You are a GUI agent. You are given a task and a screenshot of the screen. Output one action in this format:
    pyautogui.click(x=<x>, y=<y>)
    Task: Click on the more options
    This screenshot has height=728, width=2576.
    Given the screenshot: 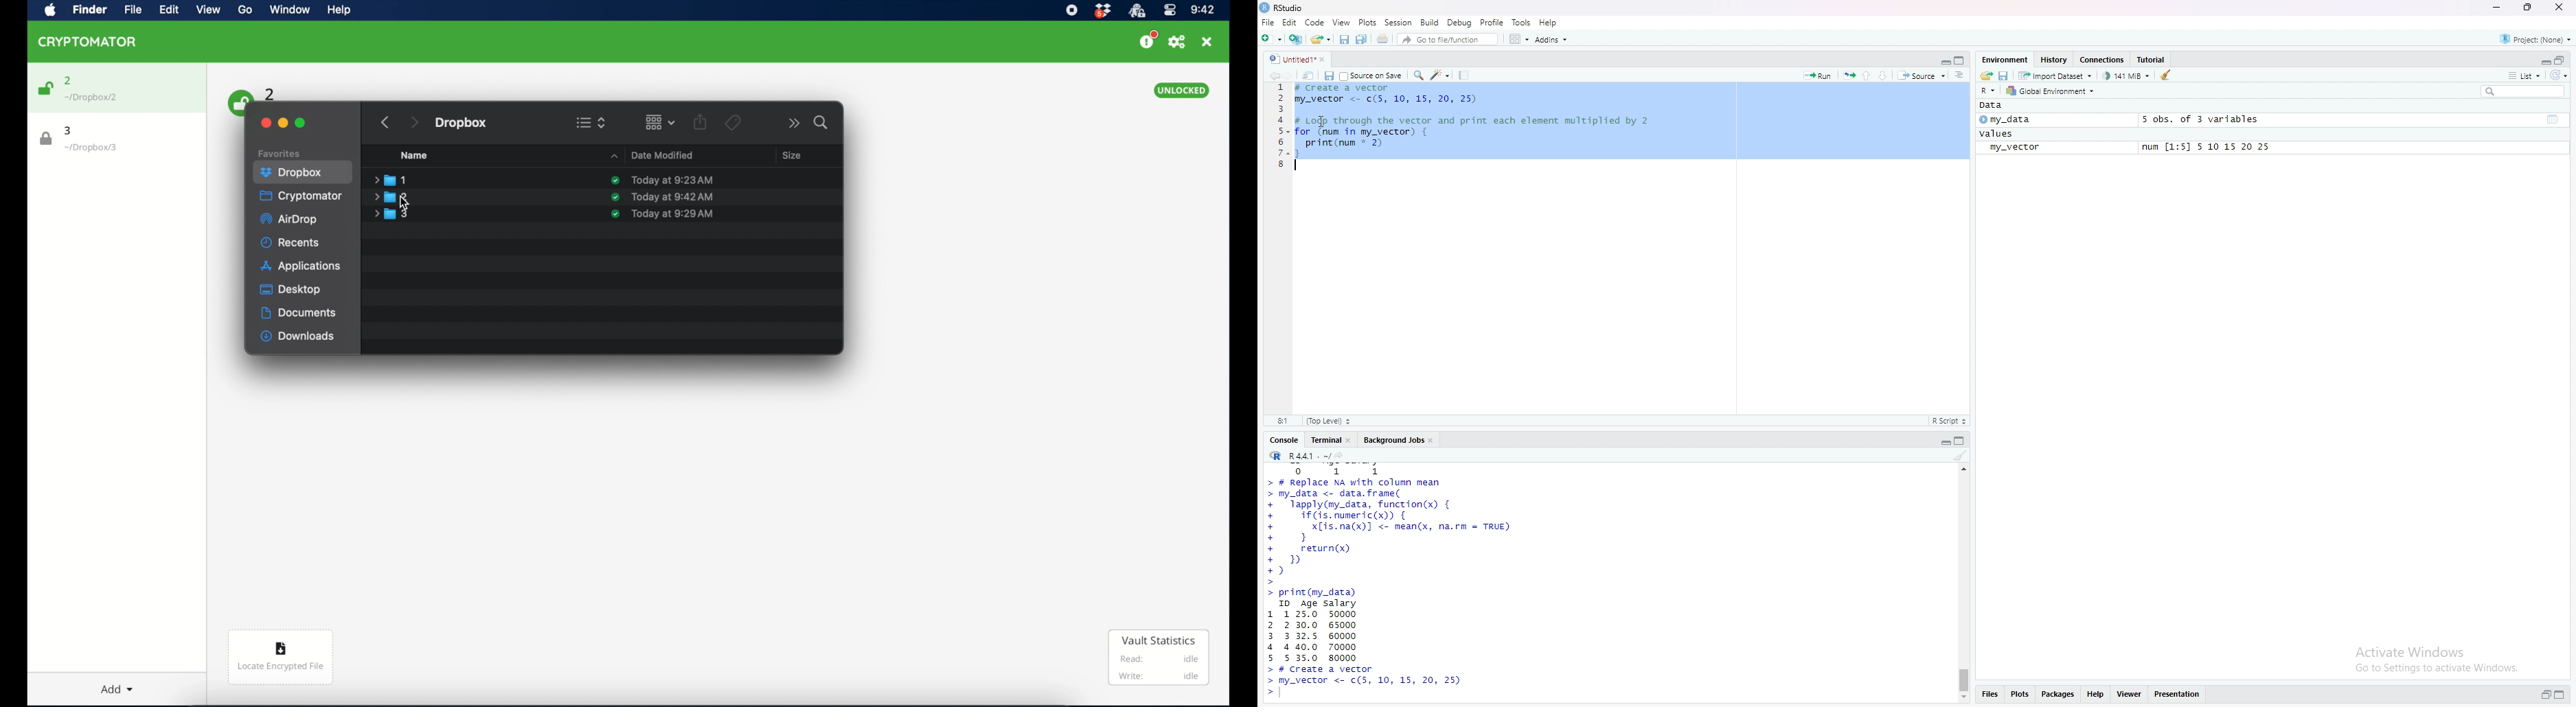 What is the action you would take?
    pyautogui.click(x=794, y=123)
    